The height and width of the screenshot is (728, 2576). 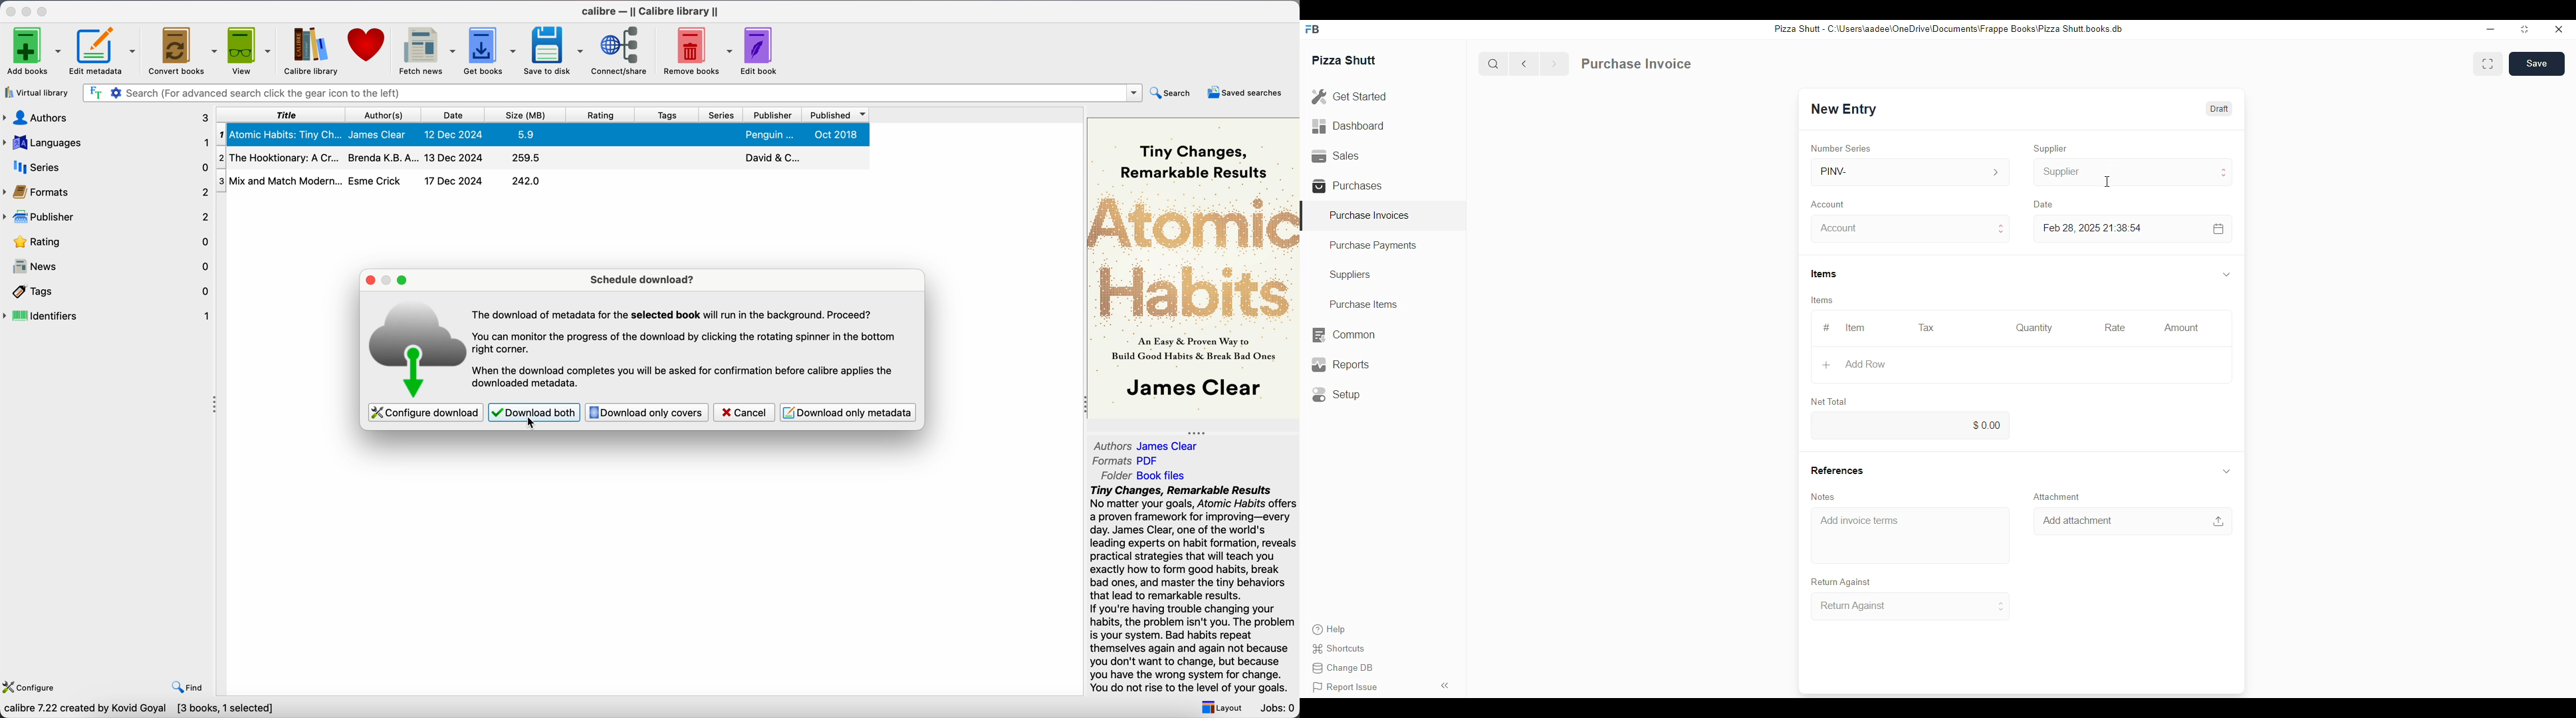 I want to click on Add invoice terms, so click(x=1859, y=521).